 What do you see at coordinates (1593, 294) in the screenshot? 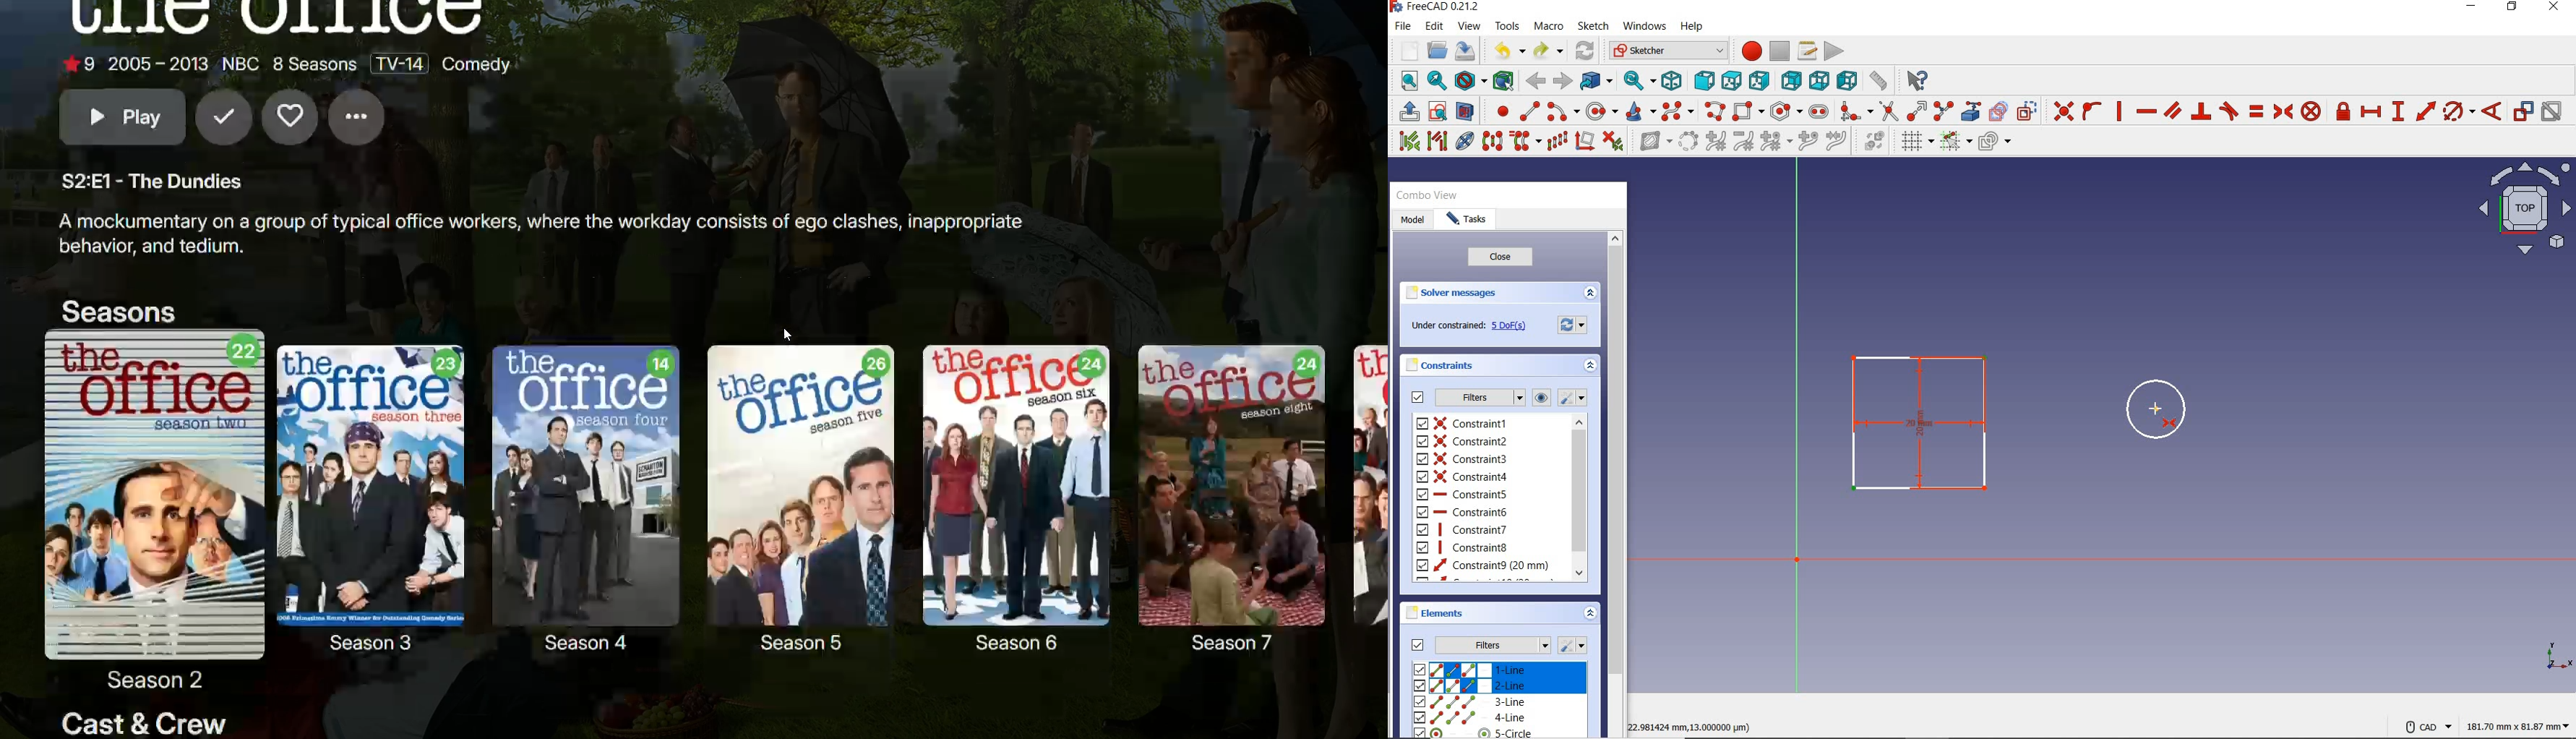
I see `expand` at bounding box center [1593, 294].